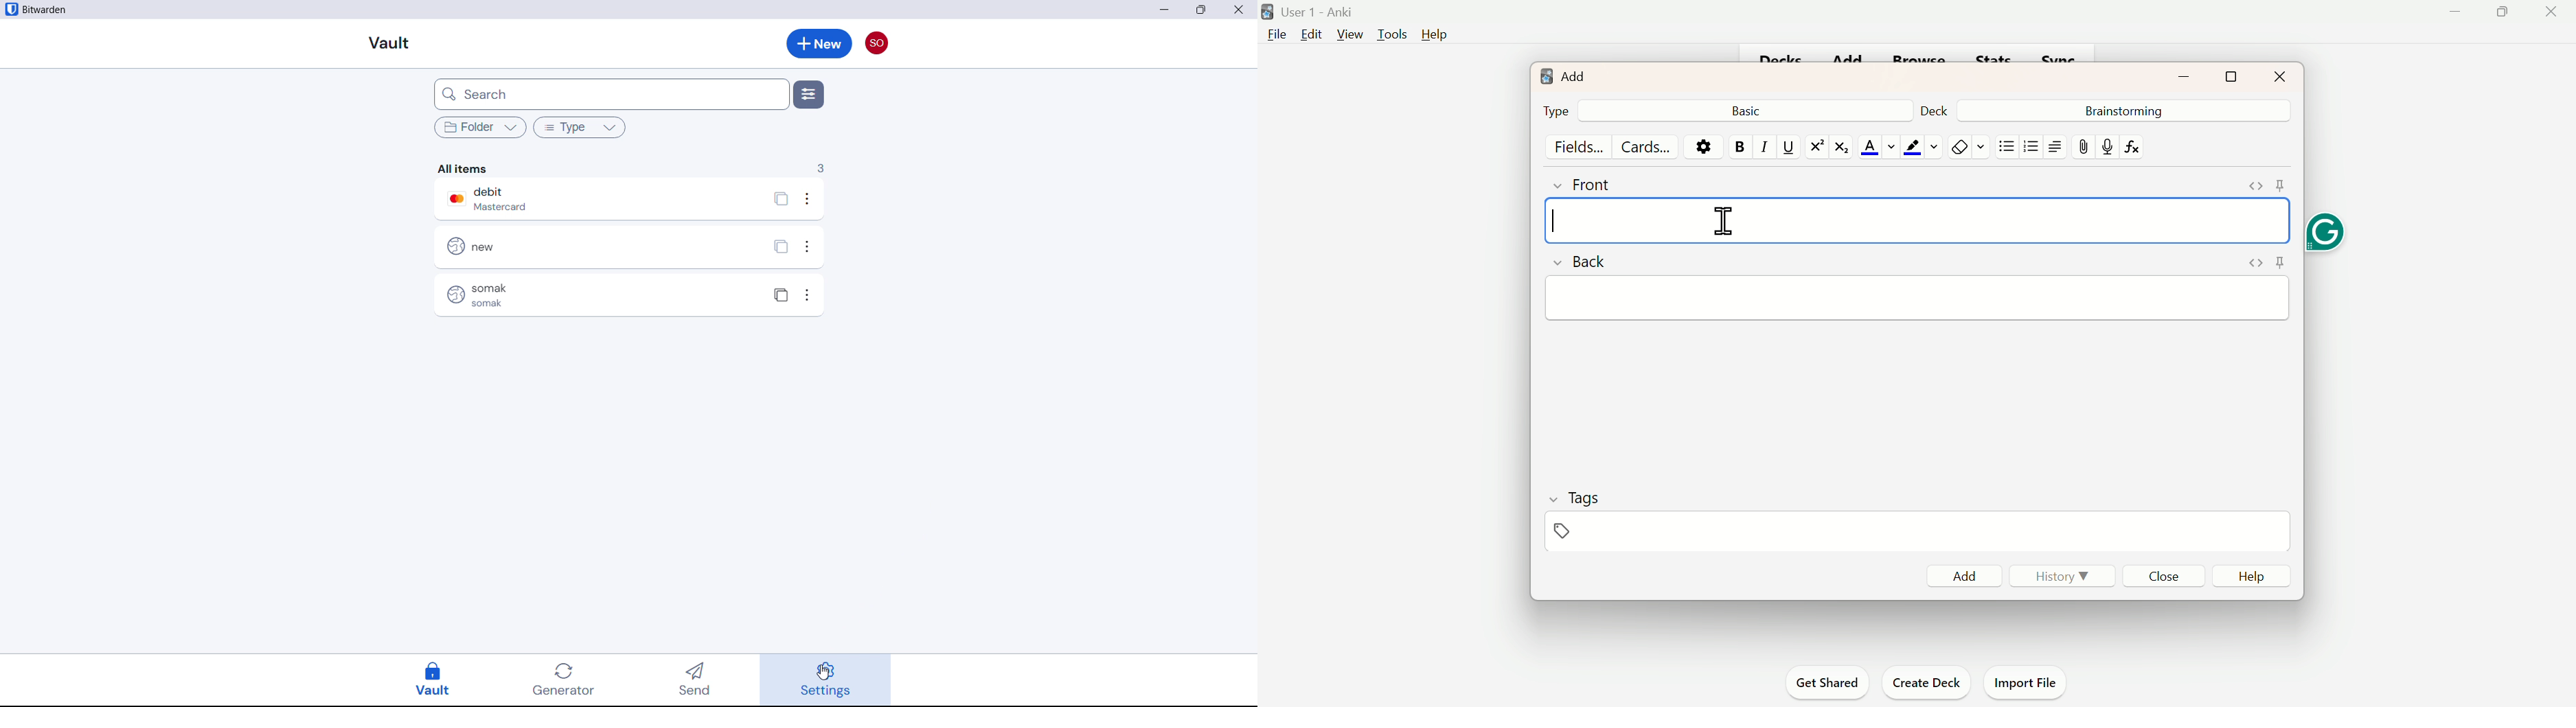  Describe the element at coordinates (1845, 146) in the screenshot. I see `Subscript` at that location.